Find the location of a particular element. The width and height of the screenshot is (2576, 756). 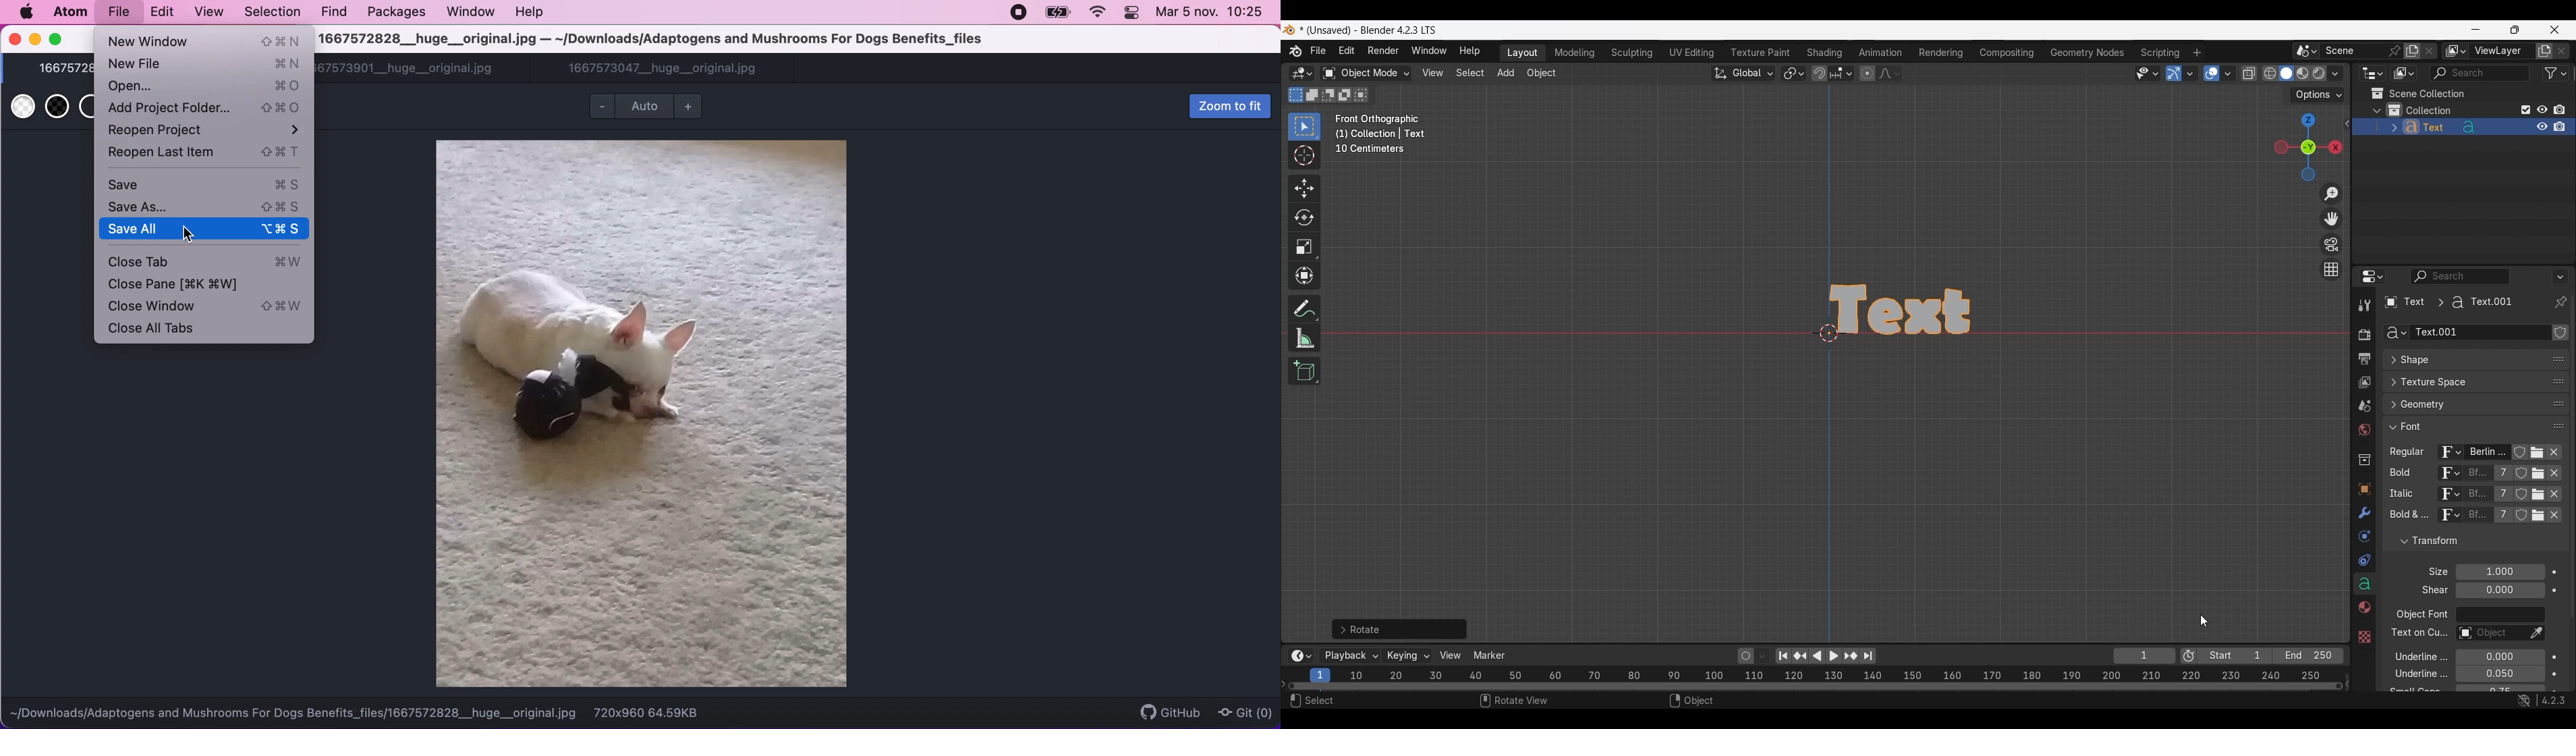

Tool is located at coordinates (2364, 305).